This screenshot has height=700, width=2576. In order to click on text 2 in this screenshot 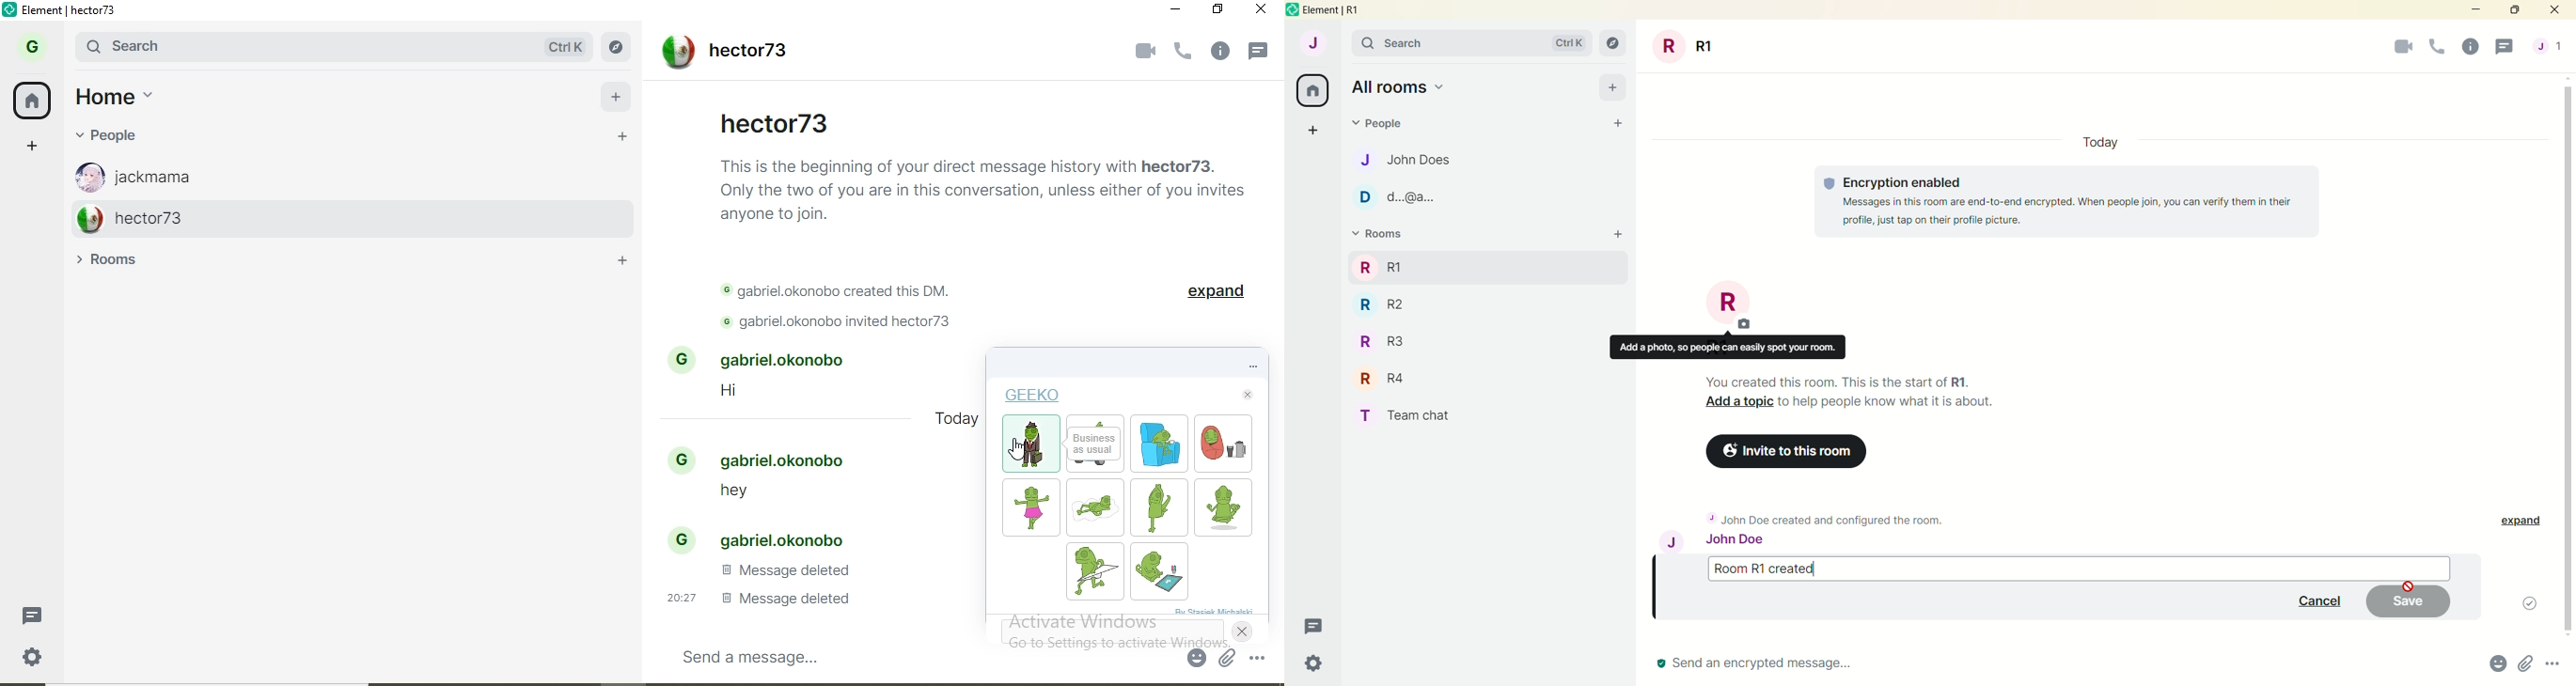, I will do `click(845, 292)`.